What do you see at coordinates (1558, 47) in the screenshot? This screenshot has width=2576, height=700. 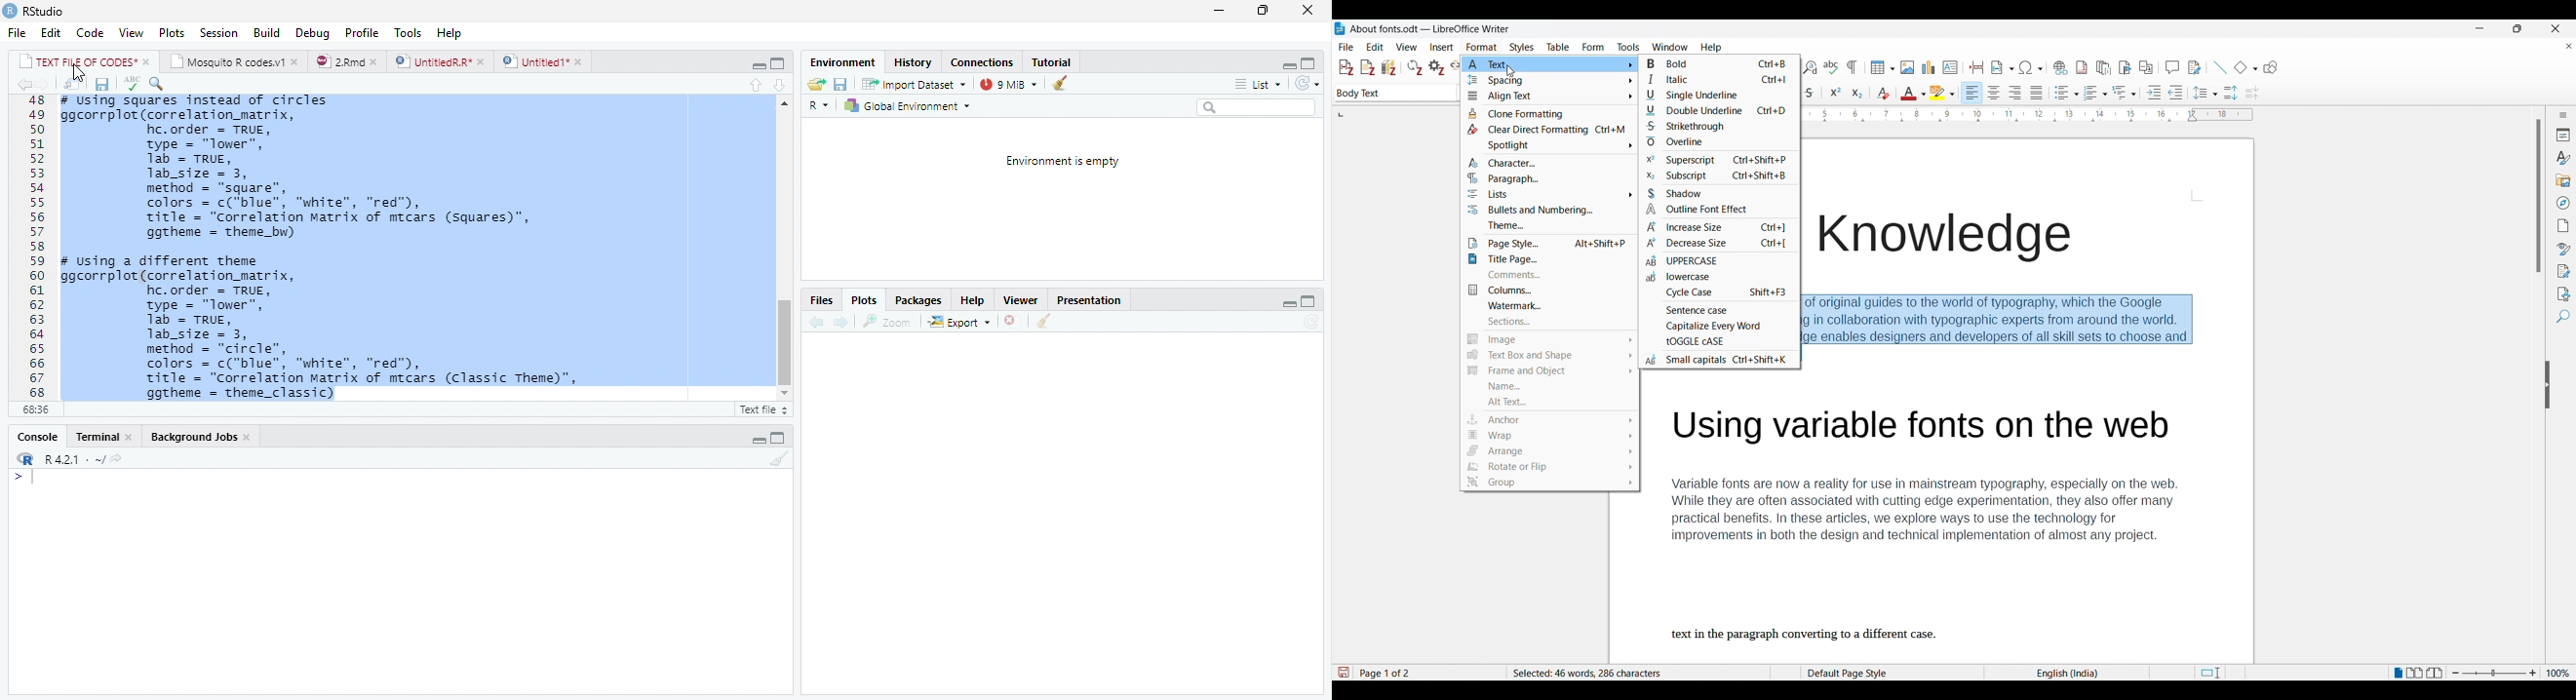 I see `Table menu` at bounding box center [1558, 47].